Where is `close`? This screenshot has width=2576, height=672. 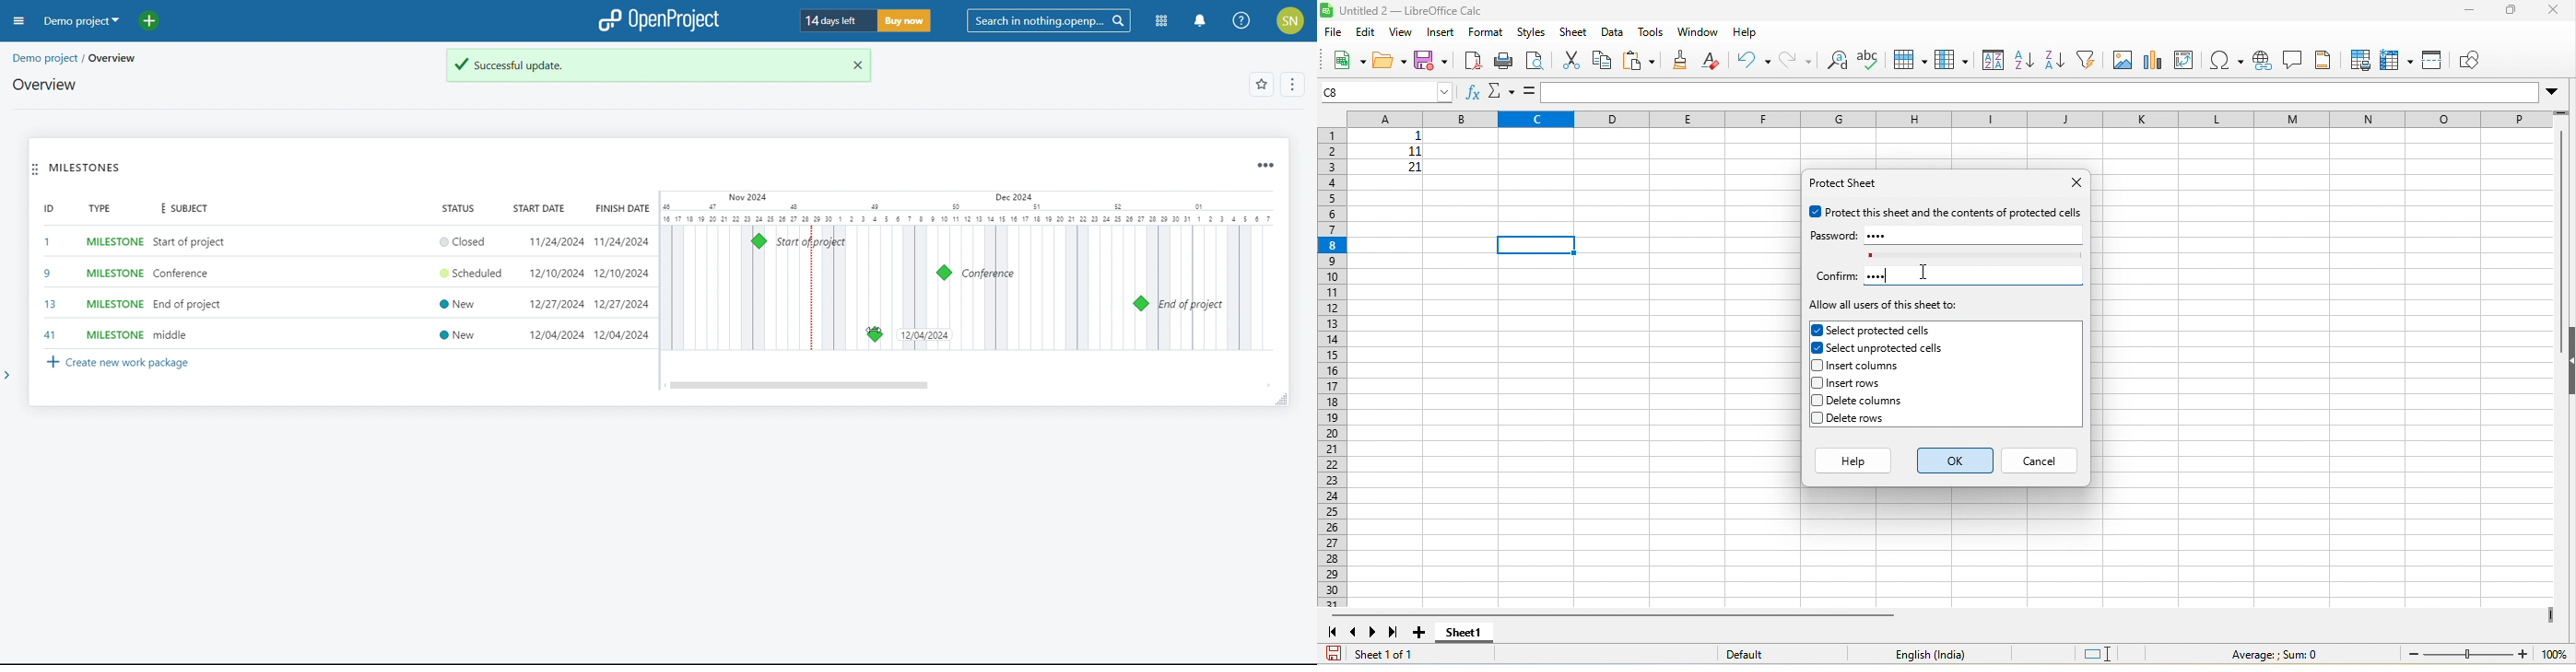 close is located at coordinates (2557, 10).